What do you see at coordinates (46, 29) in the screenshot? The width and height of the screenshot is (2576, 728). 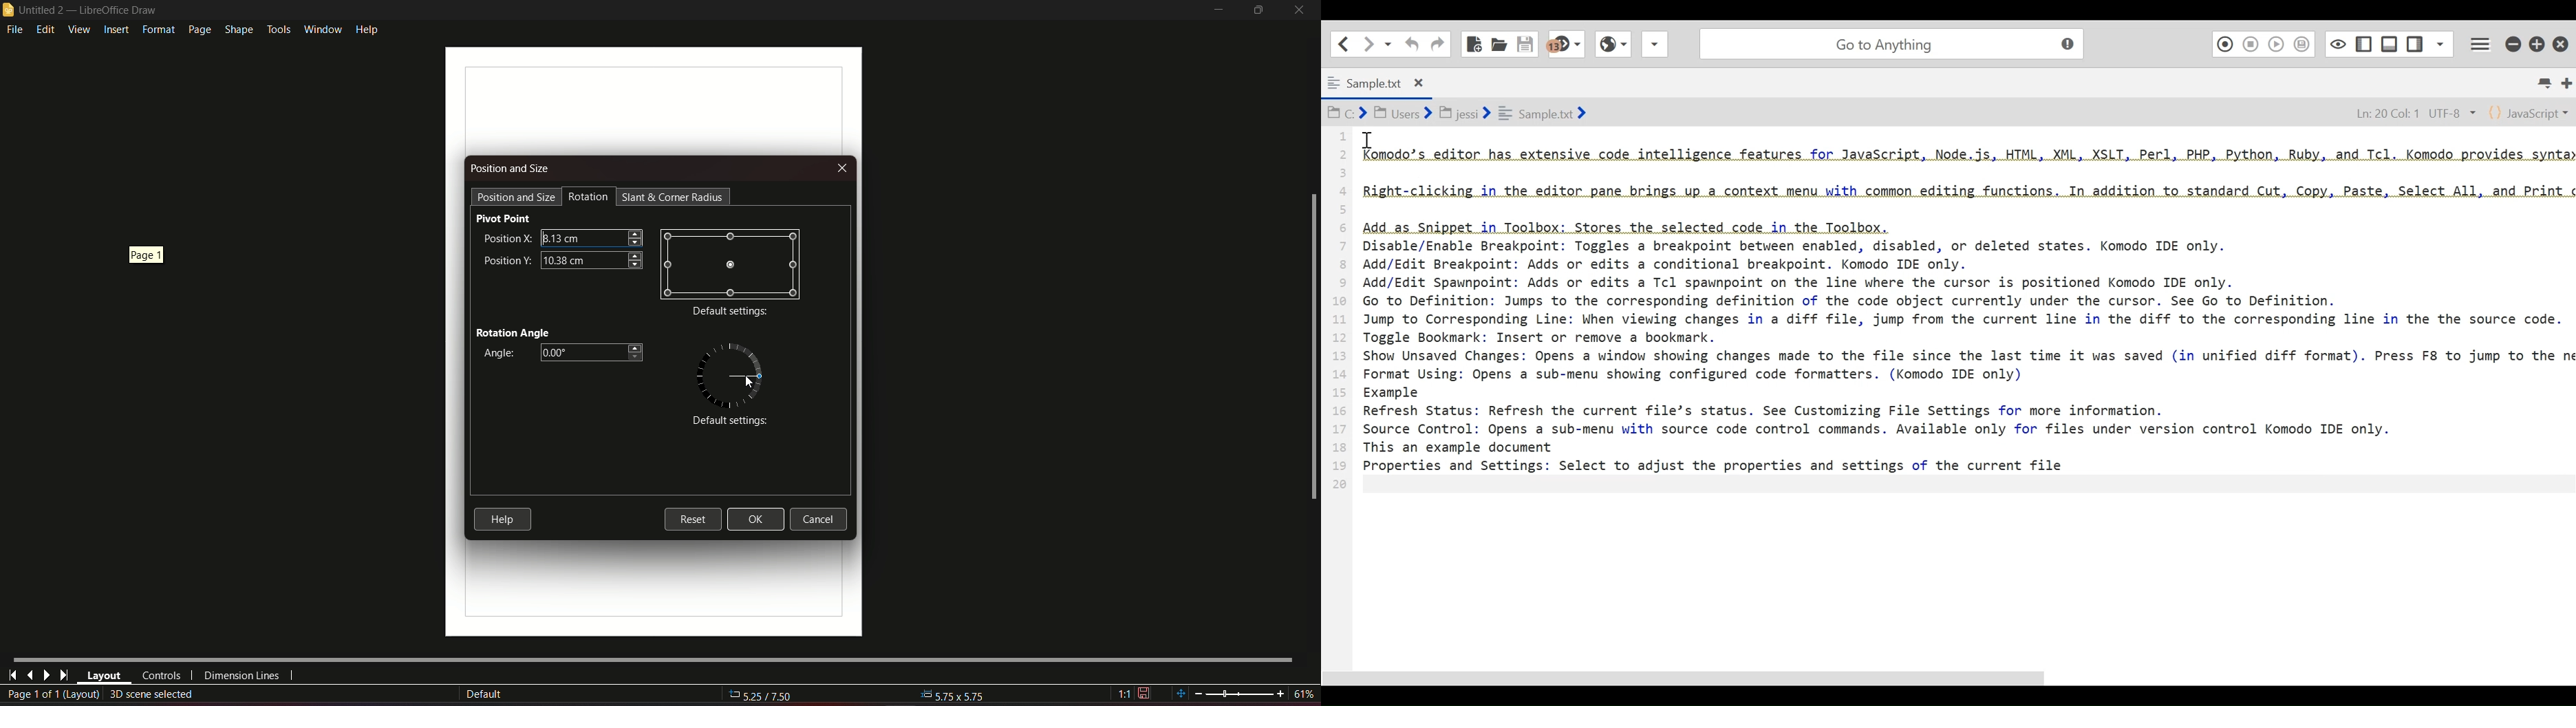 I see `edit` at bounding box center [46, 29].